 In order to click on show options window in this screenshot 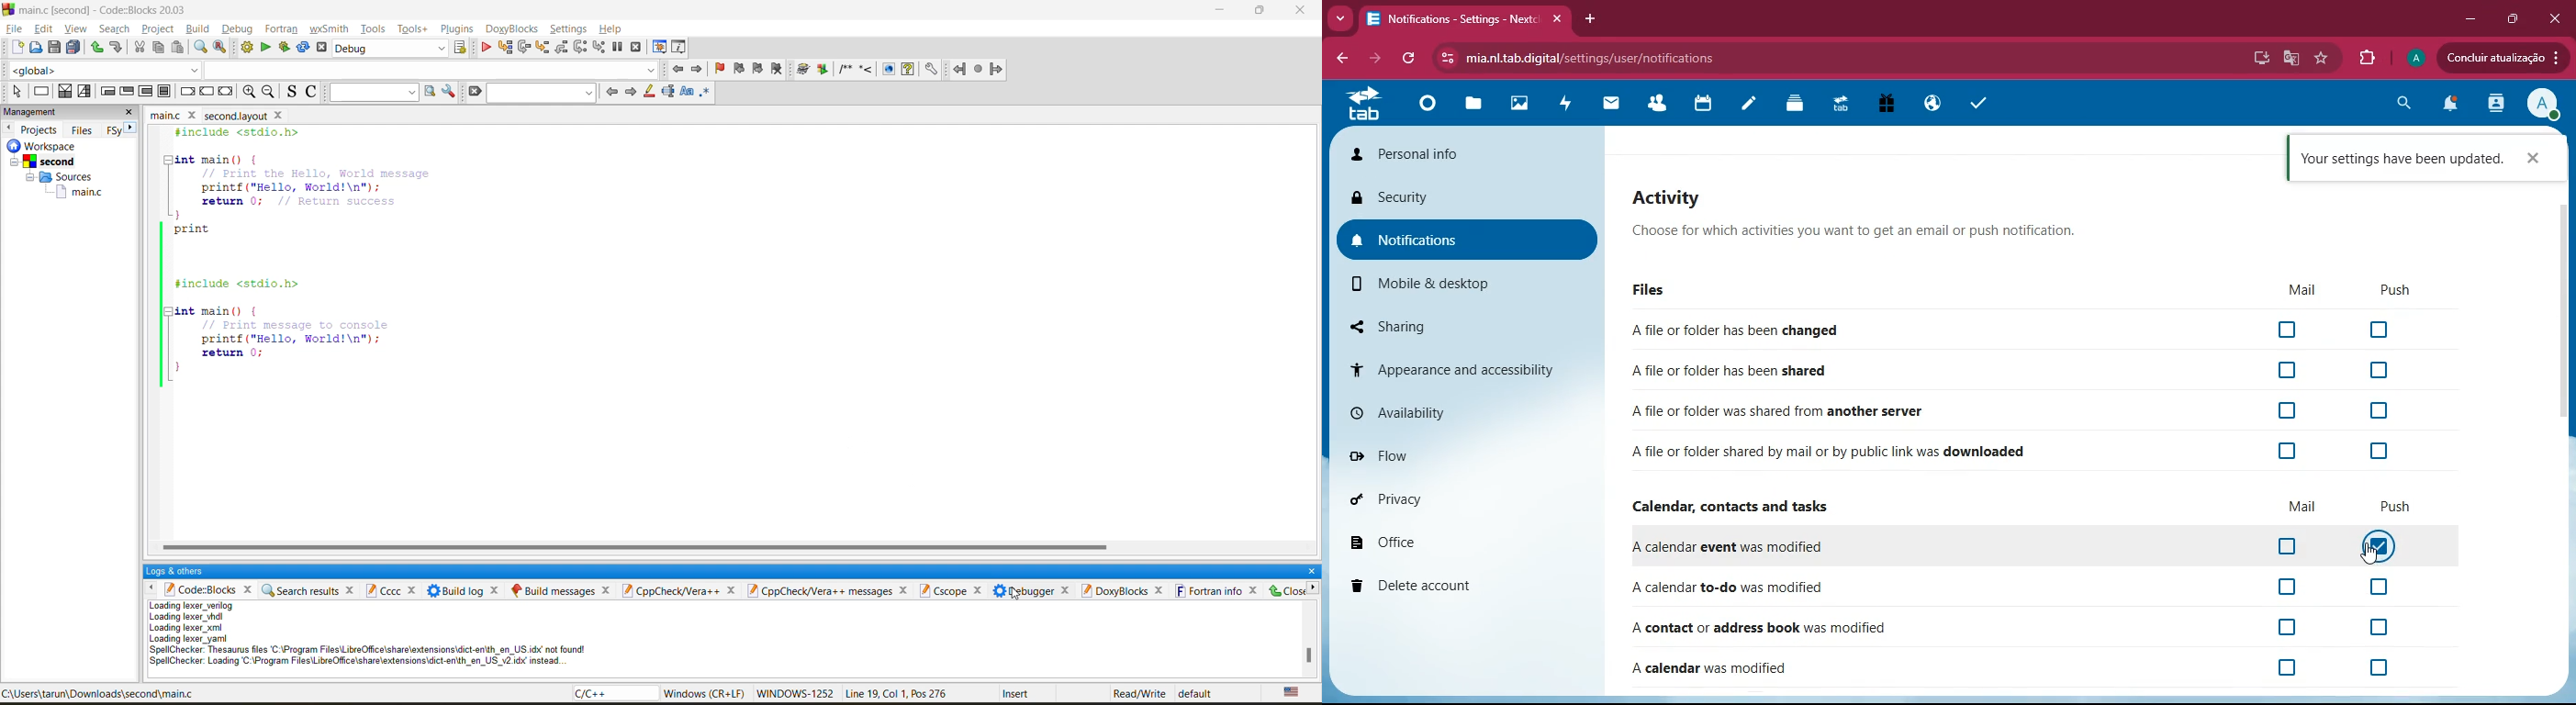, I will do `click(448, 91)`.